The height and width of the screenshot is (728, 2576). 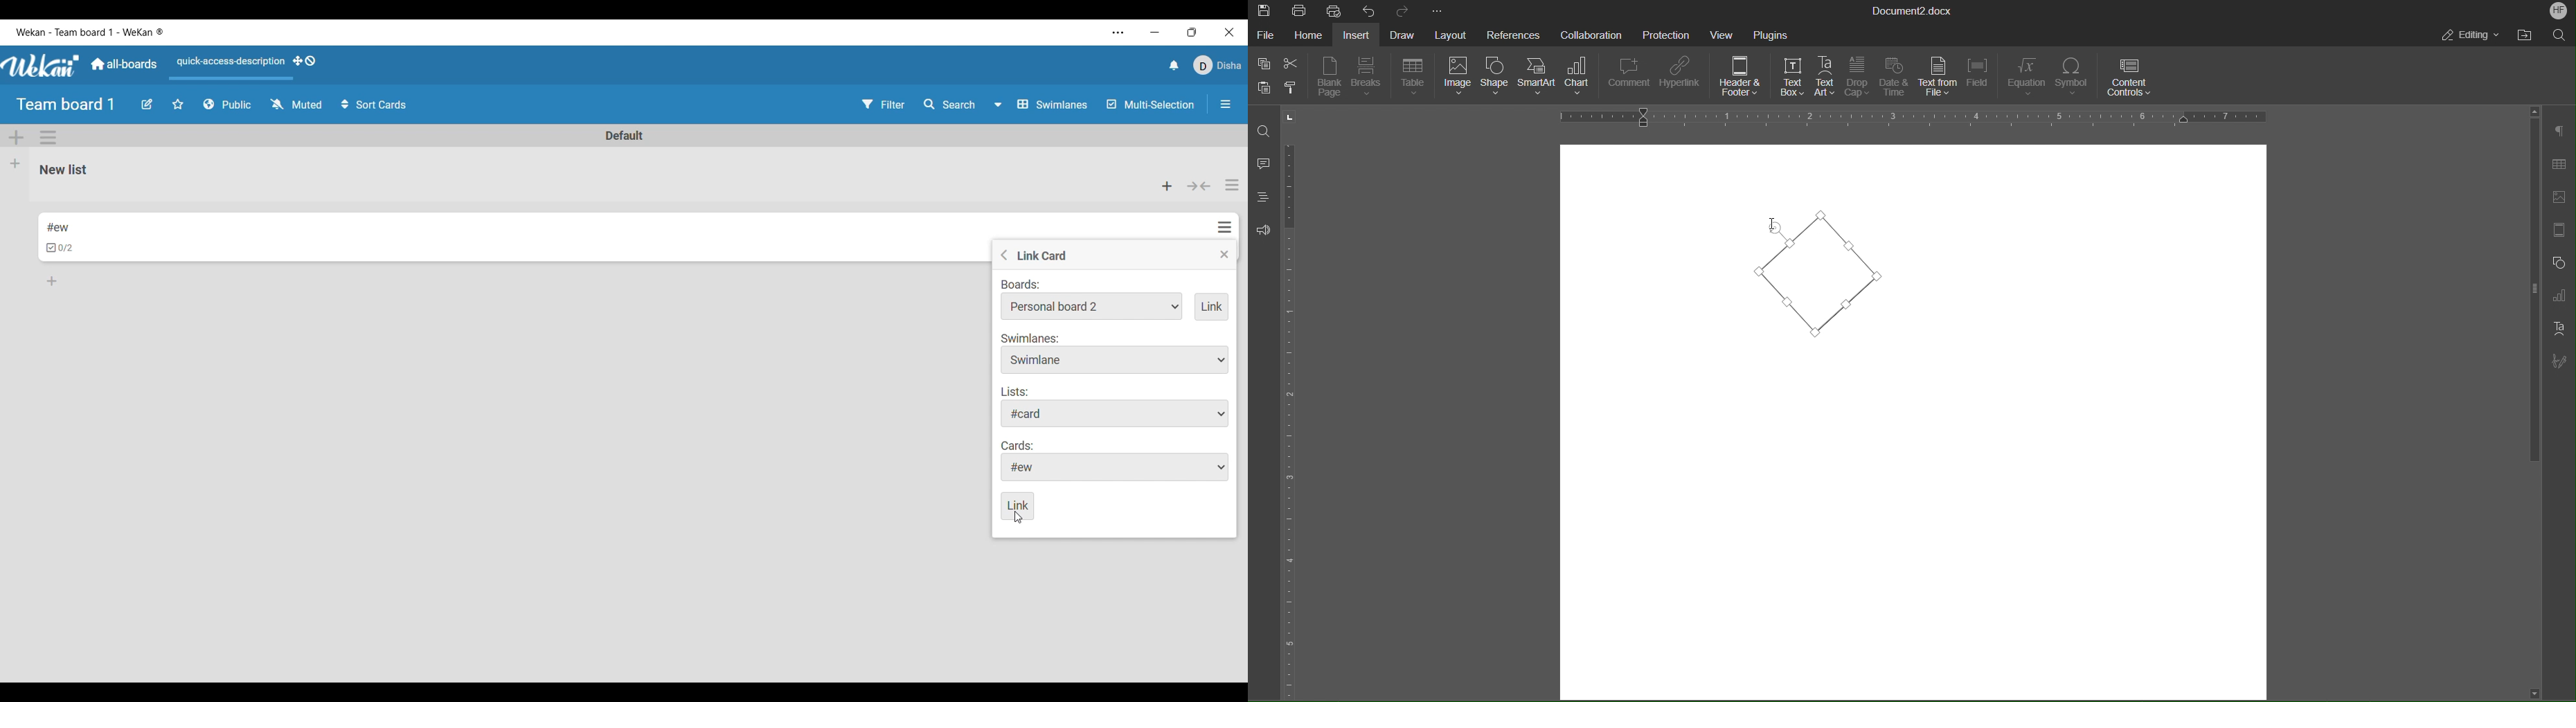 What do you see at coordinates (1724, 33) in the screenshot?
I see `View` at bounding box center [1724, 33].